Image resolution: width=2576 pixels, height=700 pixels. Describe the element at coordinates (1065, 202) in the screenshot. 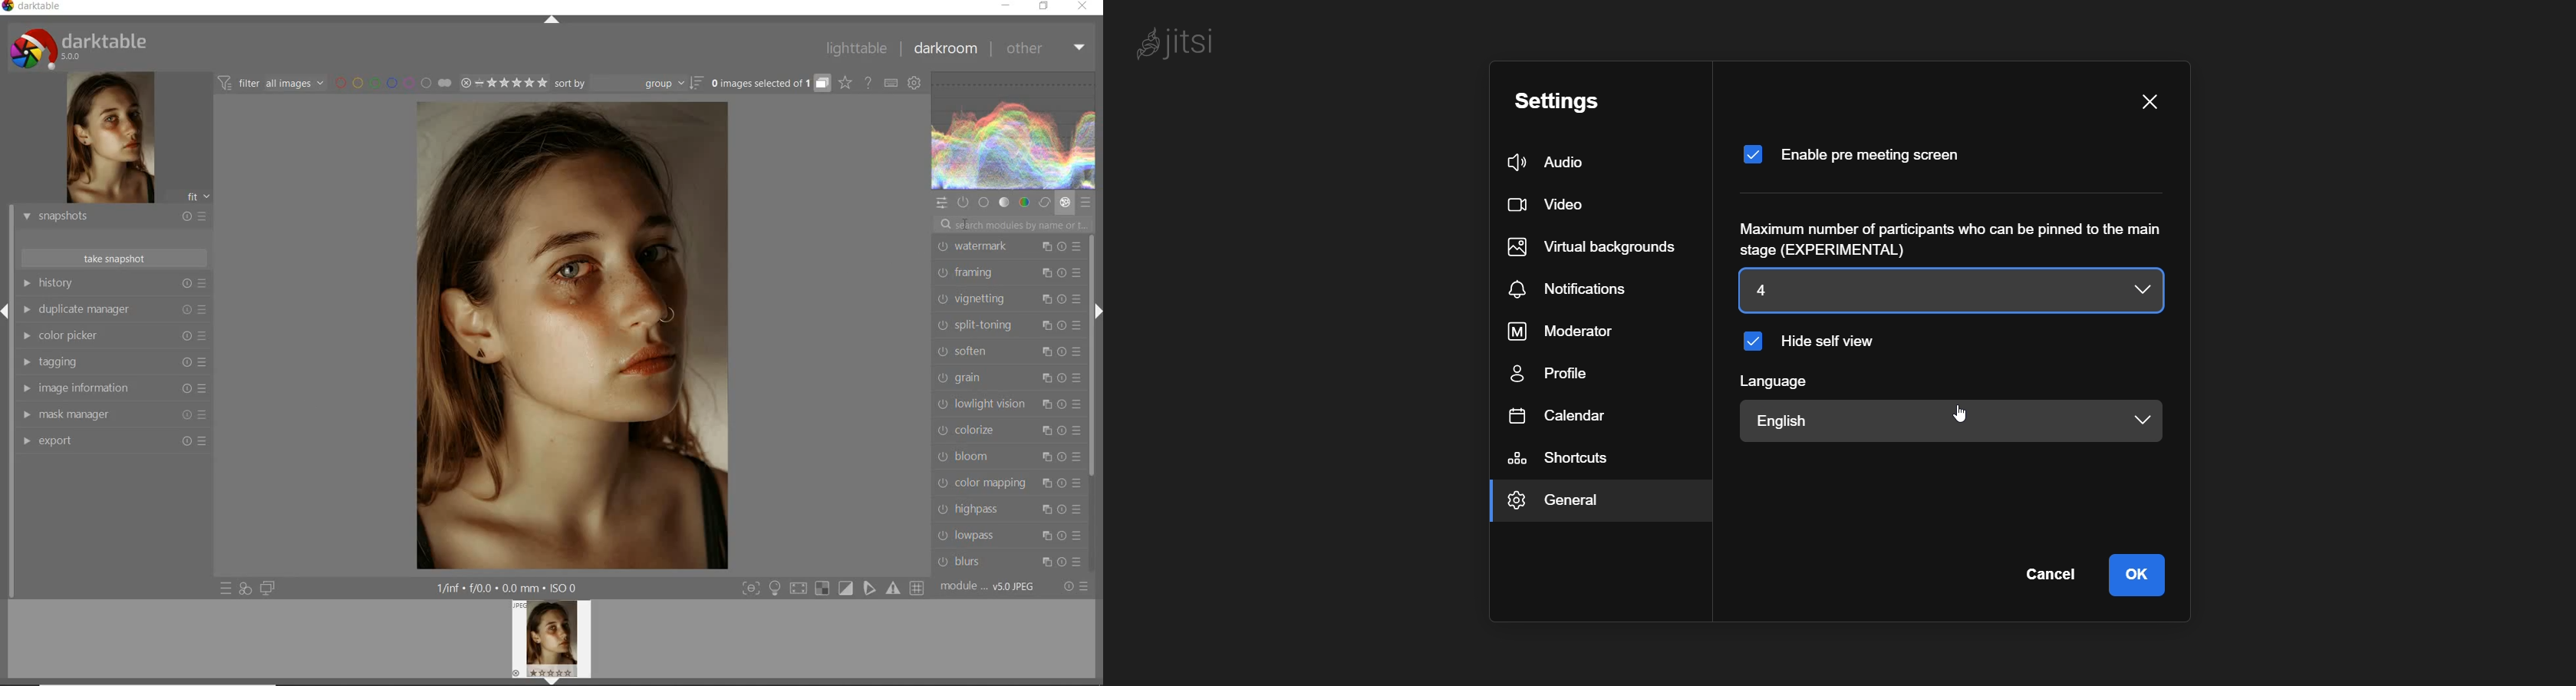

I see `effect` at that location.